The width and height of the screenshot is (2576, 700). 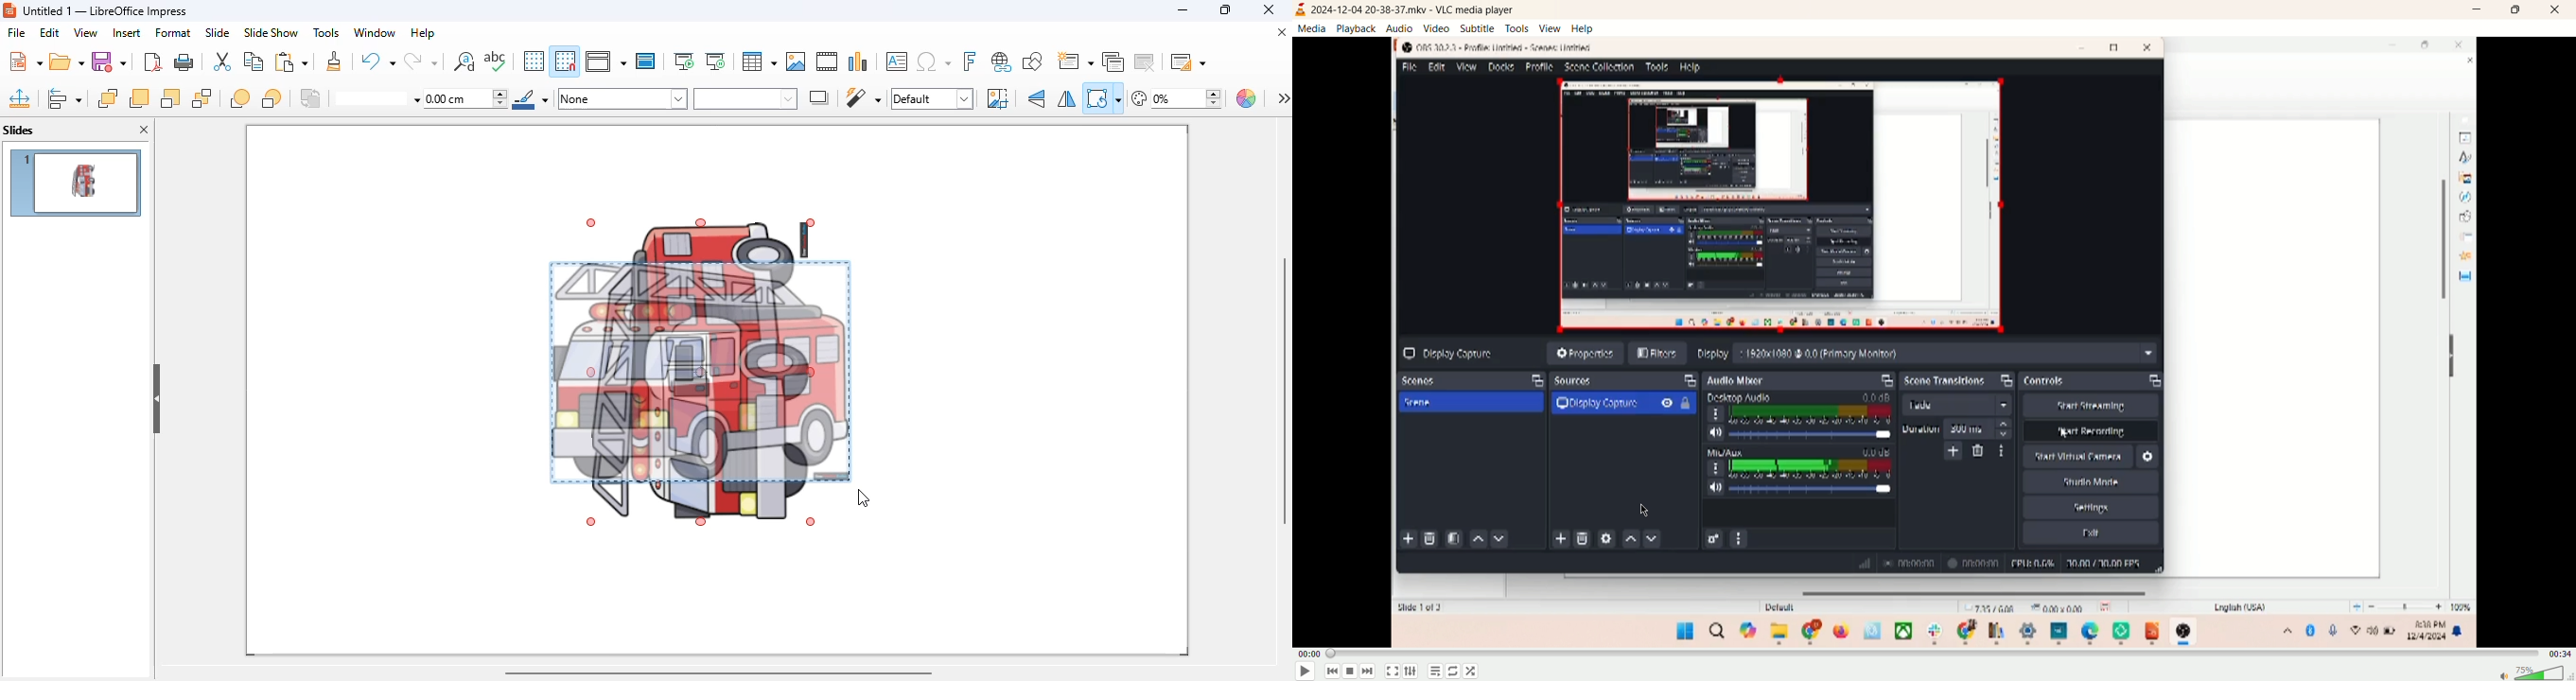 I want to click on table, so click(x=760, y=61).